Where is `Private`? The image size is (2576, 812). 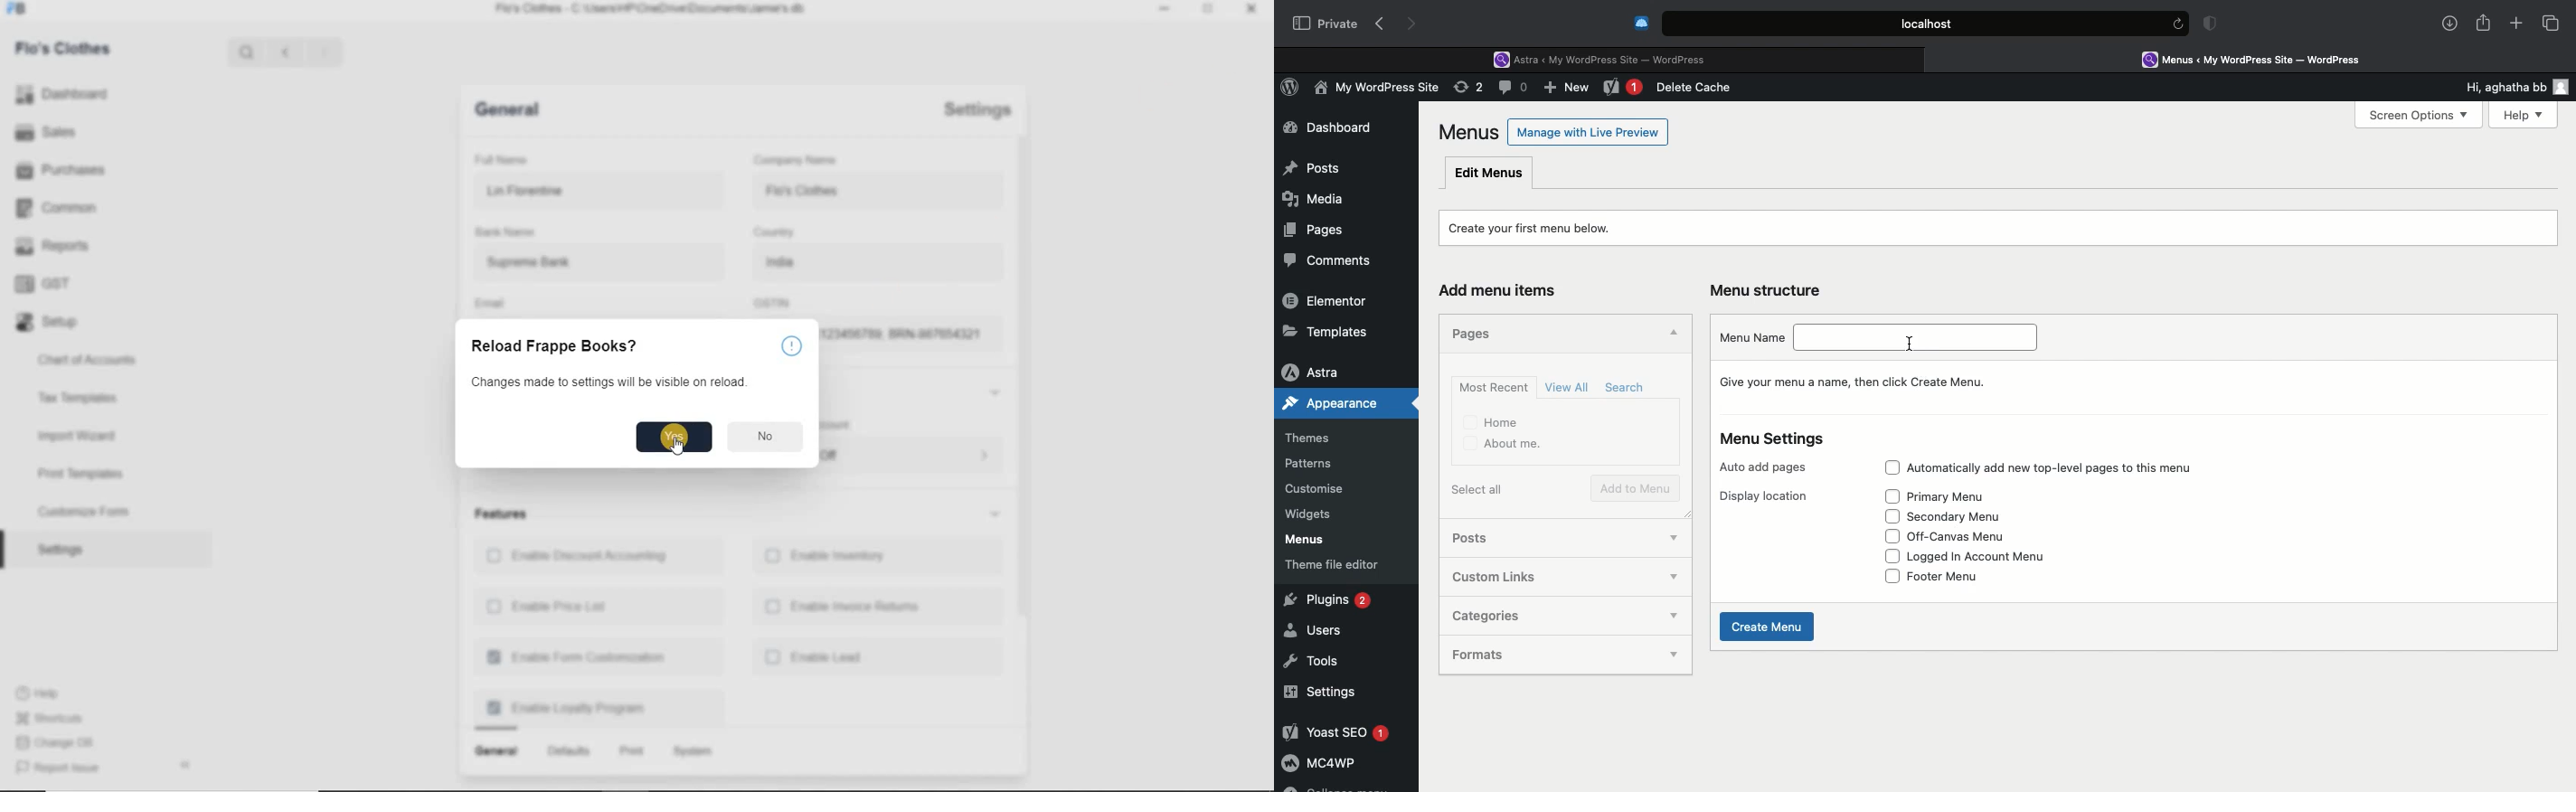
Private is located at coordinates (1326, 23).